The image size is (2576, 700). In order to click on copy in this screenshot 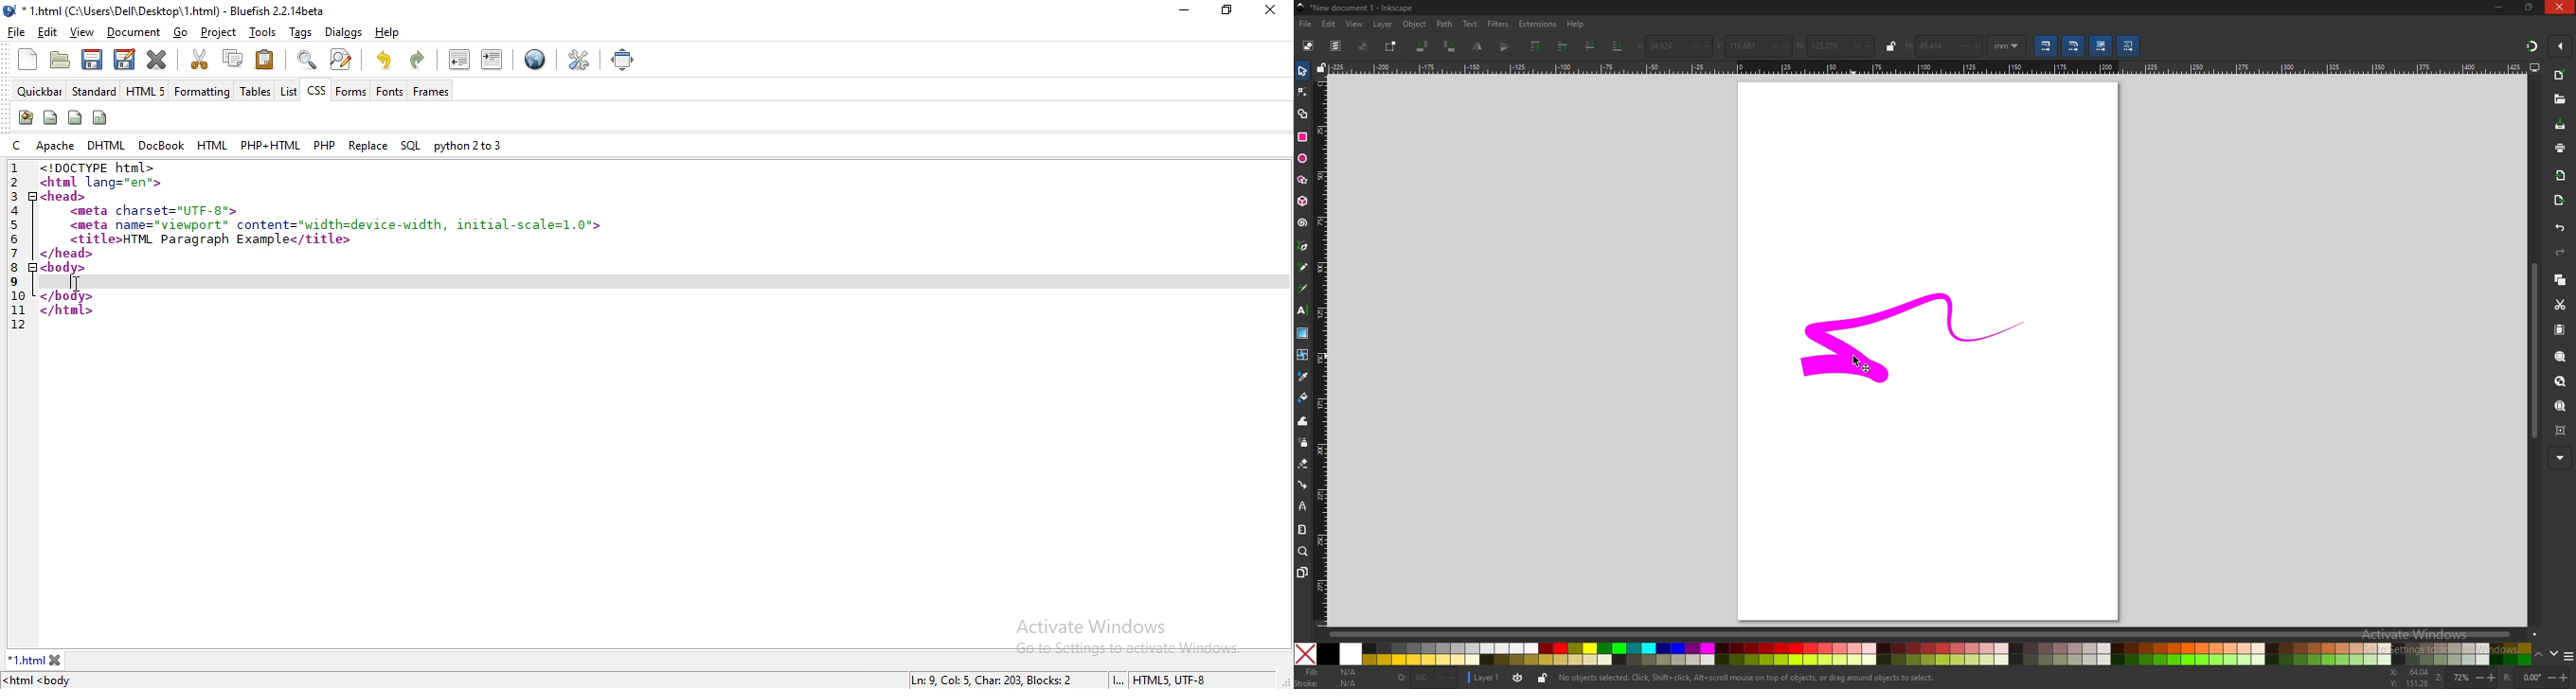, I will do `click(2560, 280)`.